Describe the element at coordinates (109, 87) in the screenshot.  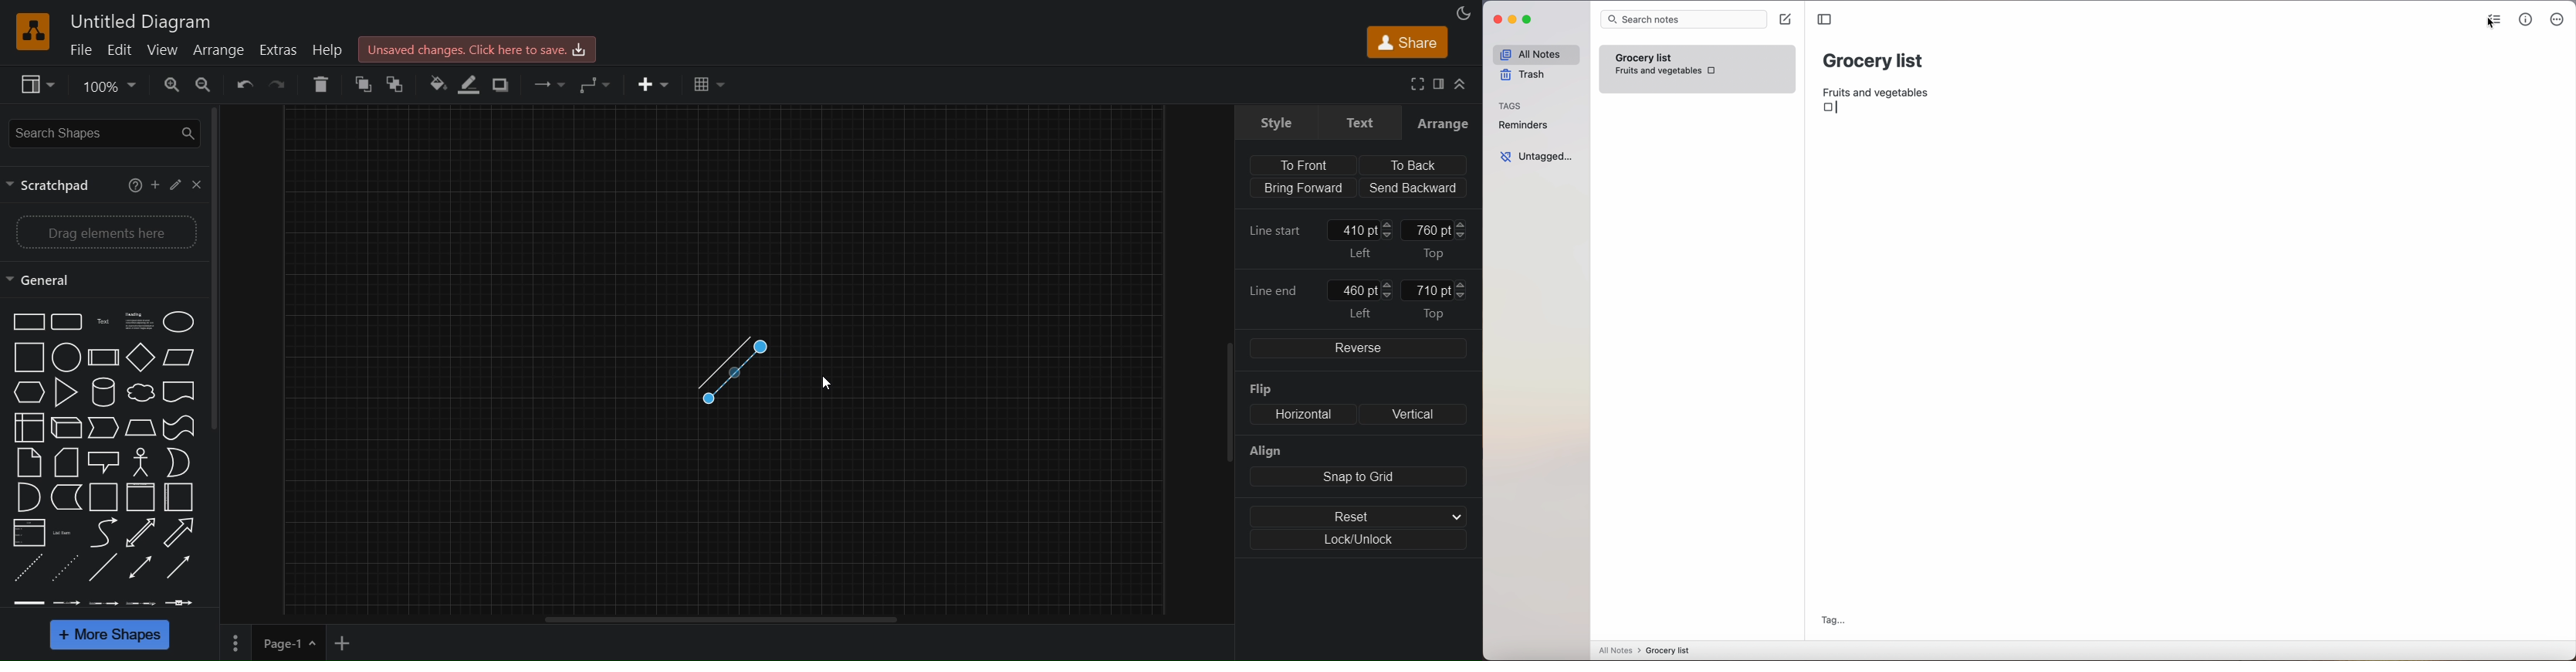
I see `zoom` at that location.